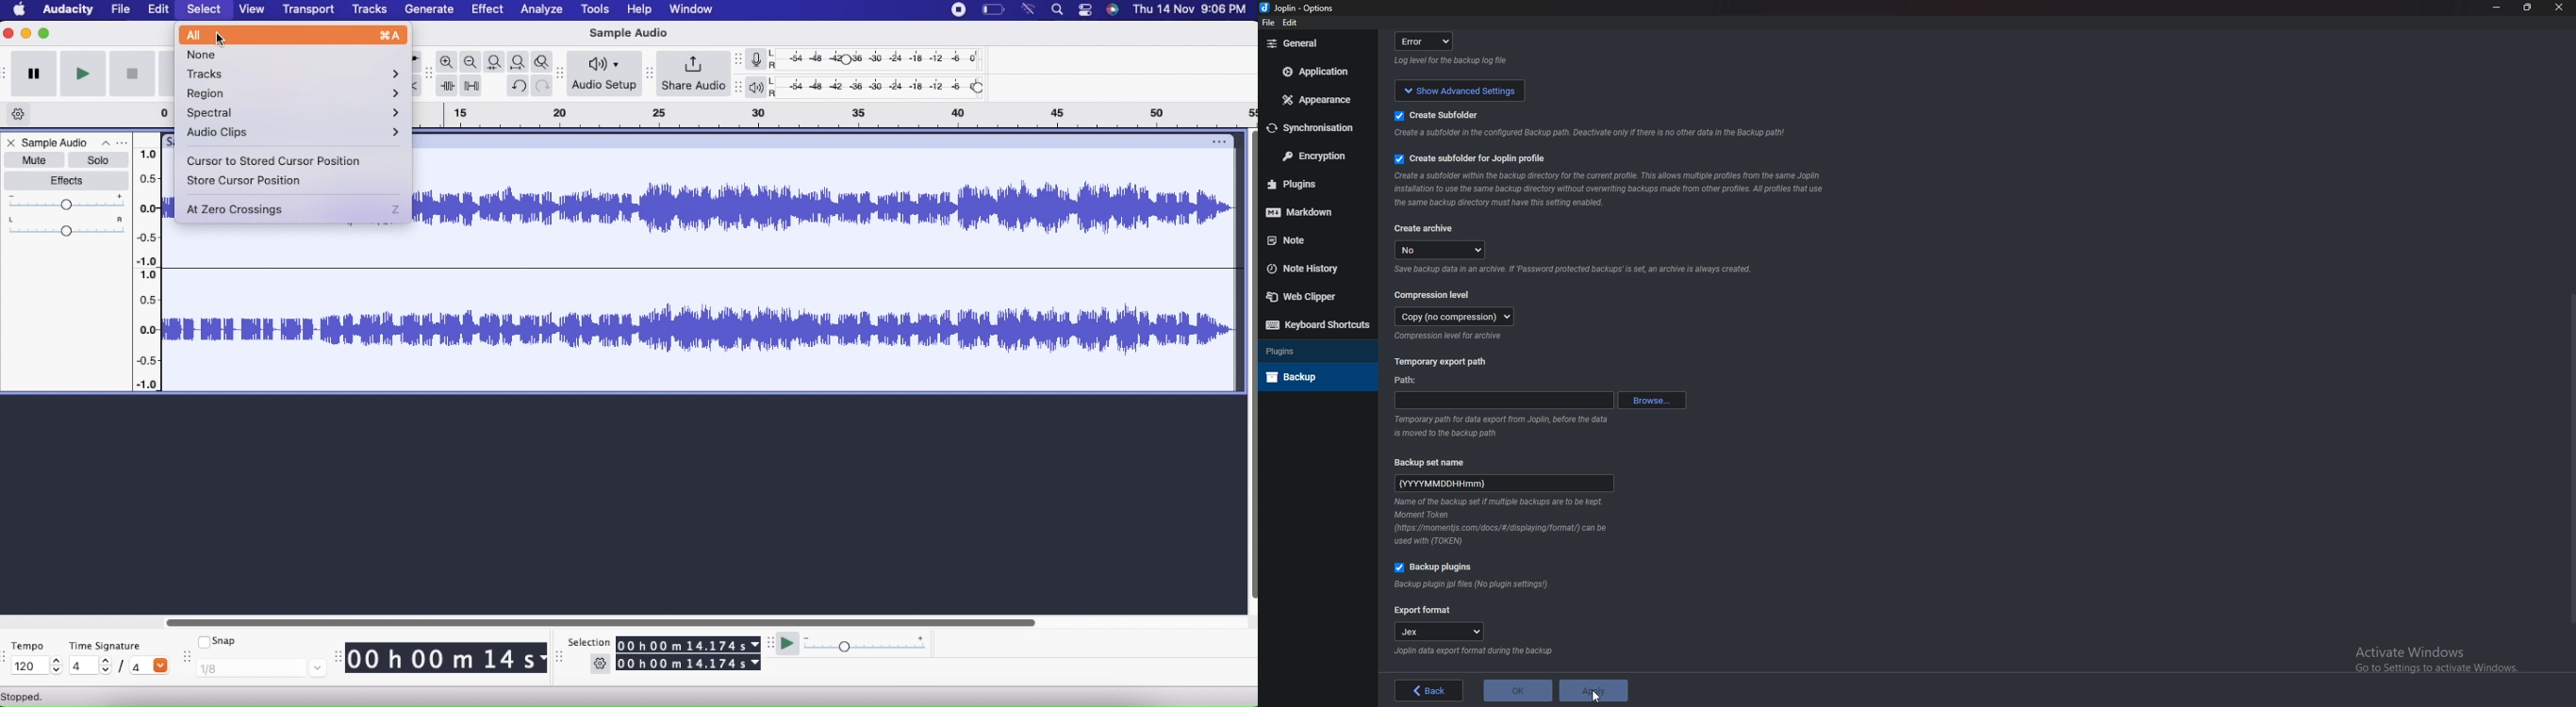 The image size is (2576, 728). What do you see at coordinates (1423, 611) in the screenshot?
I see `Export format` at bounding box center [1423, 611].